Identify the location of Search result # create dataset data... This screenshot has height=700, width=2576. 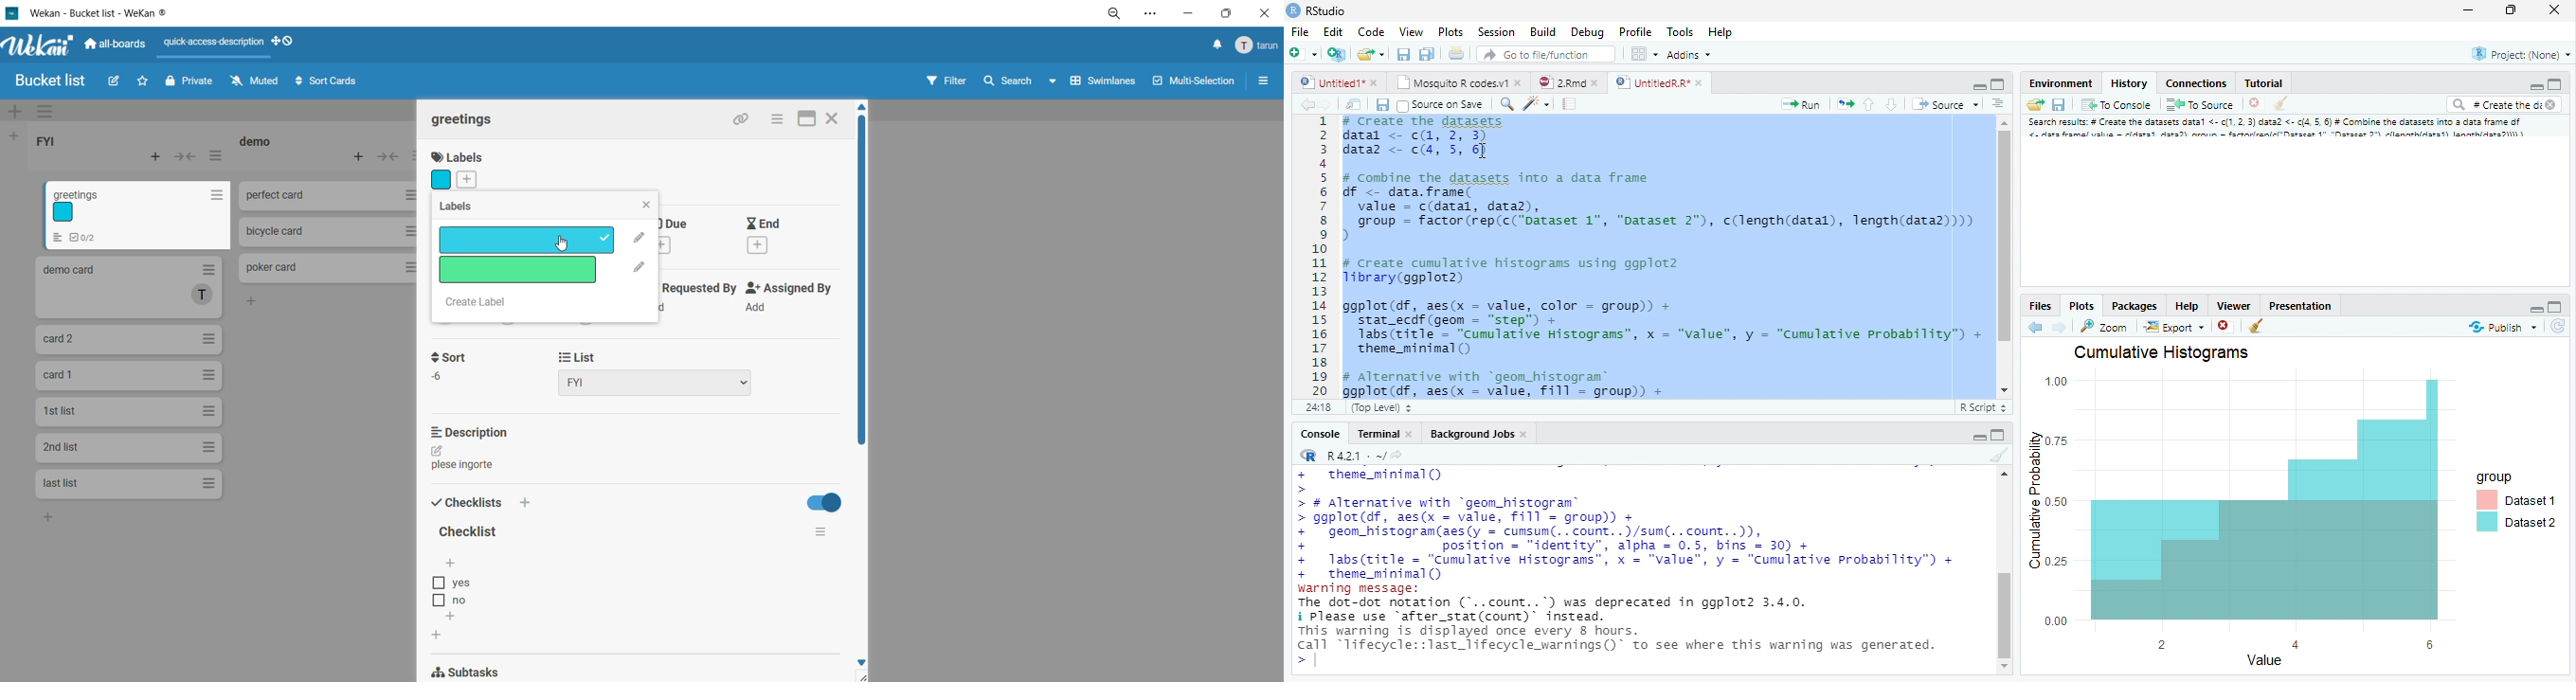
(2280, 130).